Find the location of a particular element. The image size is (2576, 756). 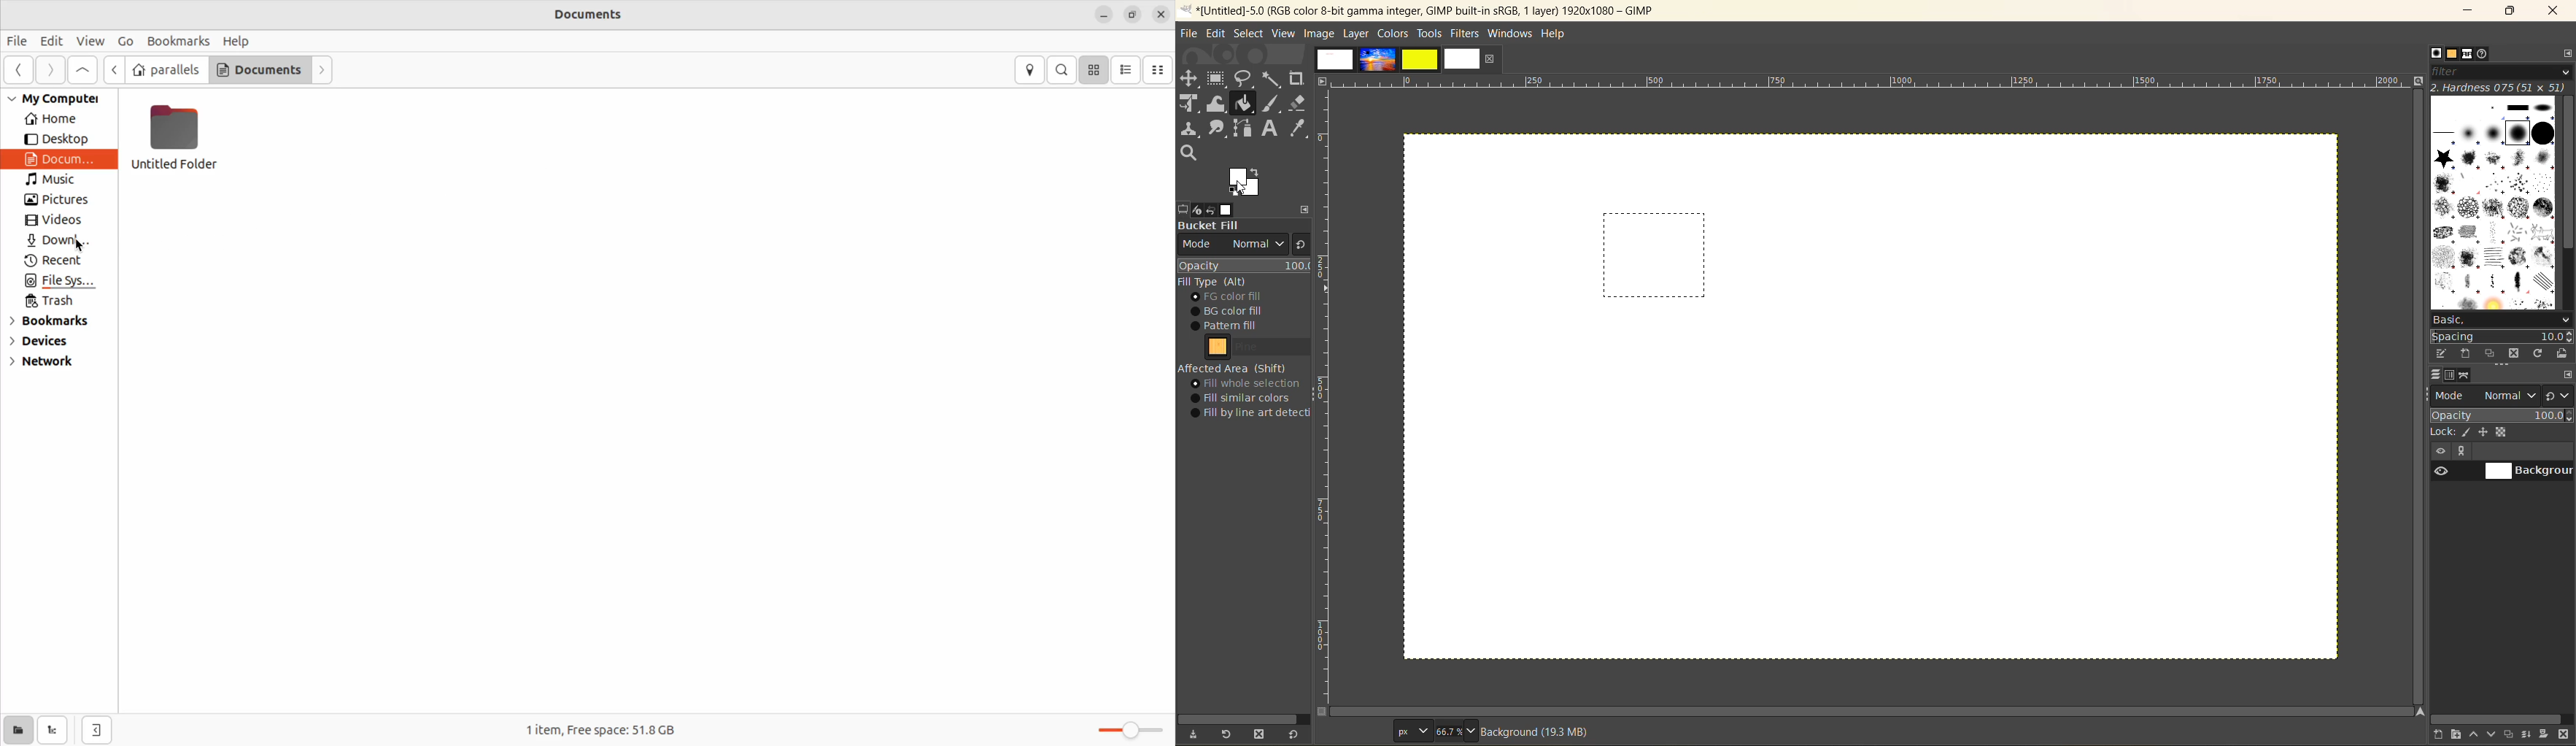

horizontal scroll bar is located at coordinates (1242, 716).